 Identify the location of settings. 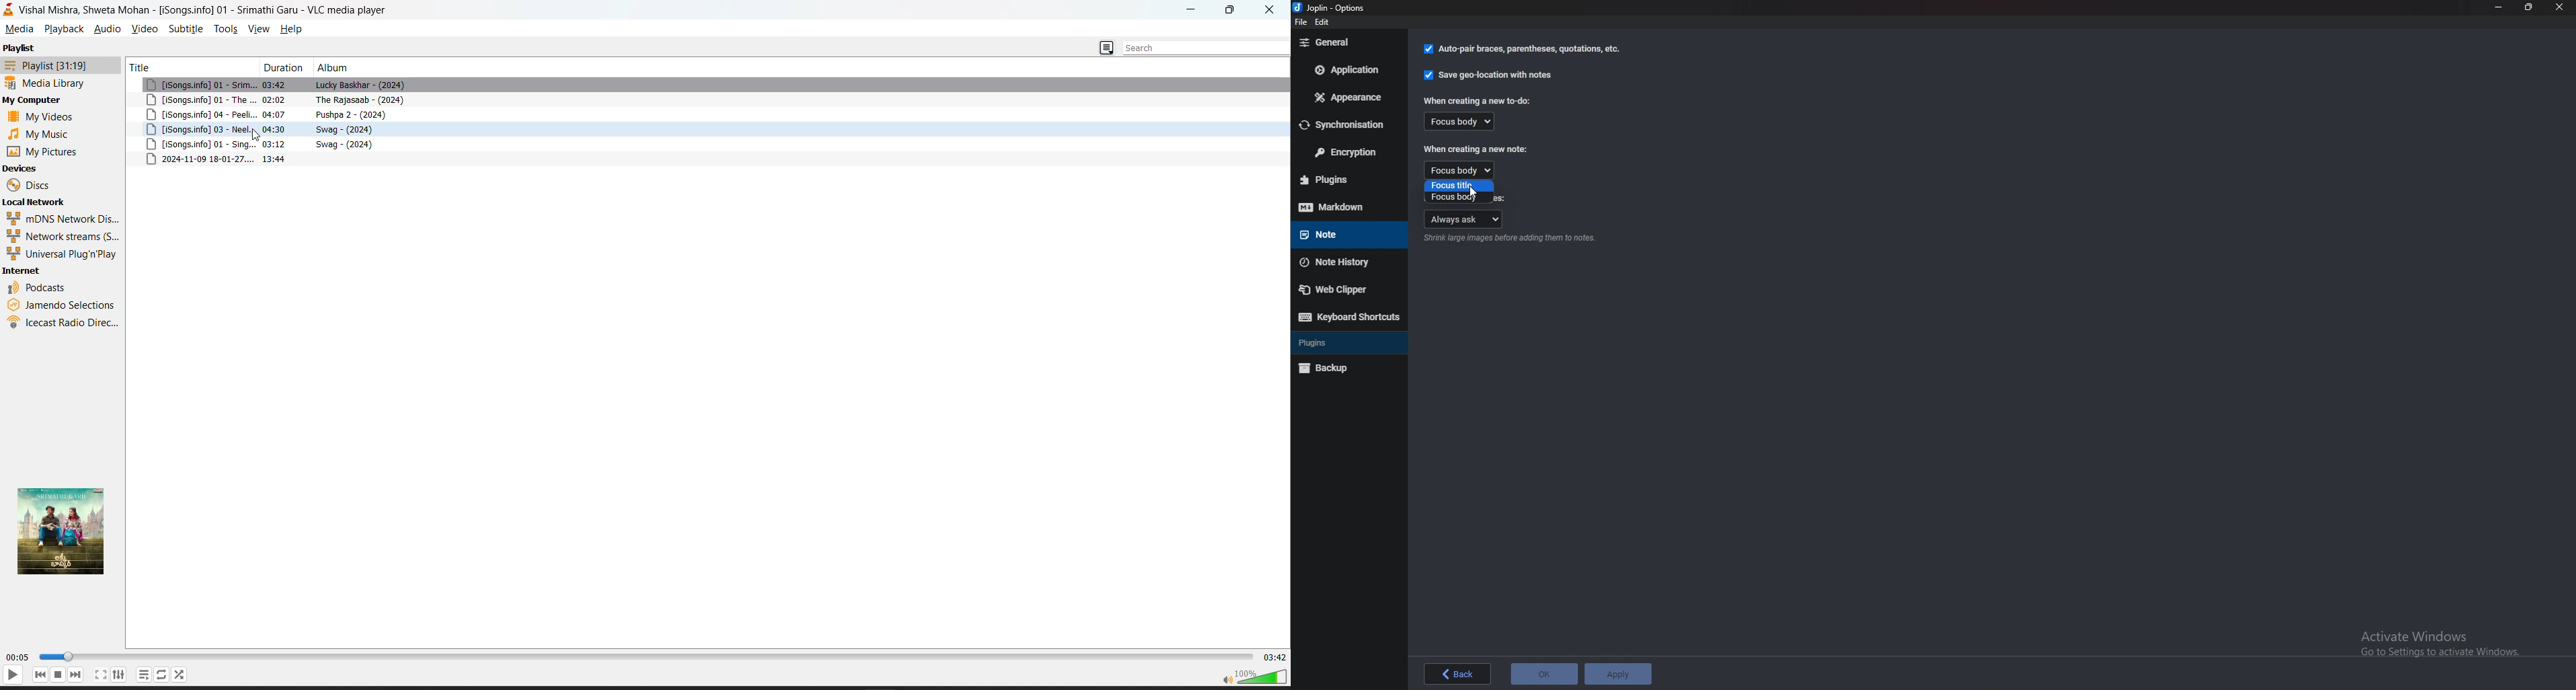
(119, 675).